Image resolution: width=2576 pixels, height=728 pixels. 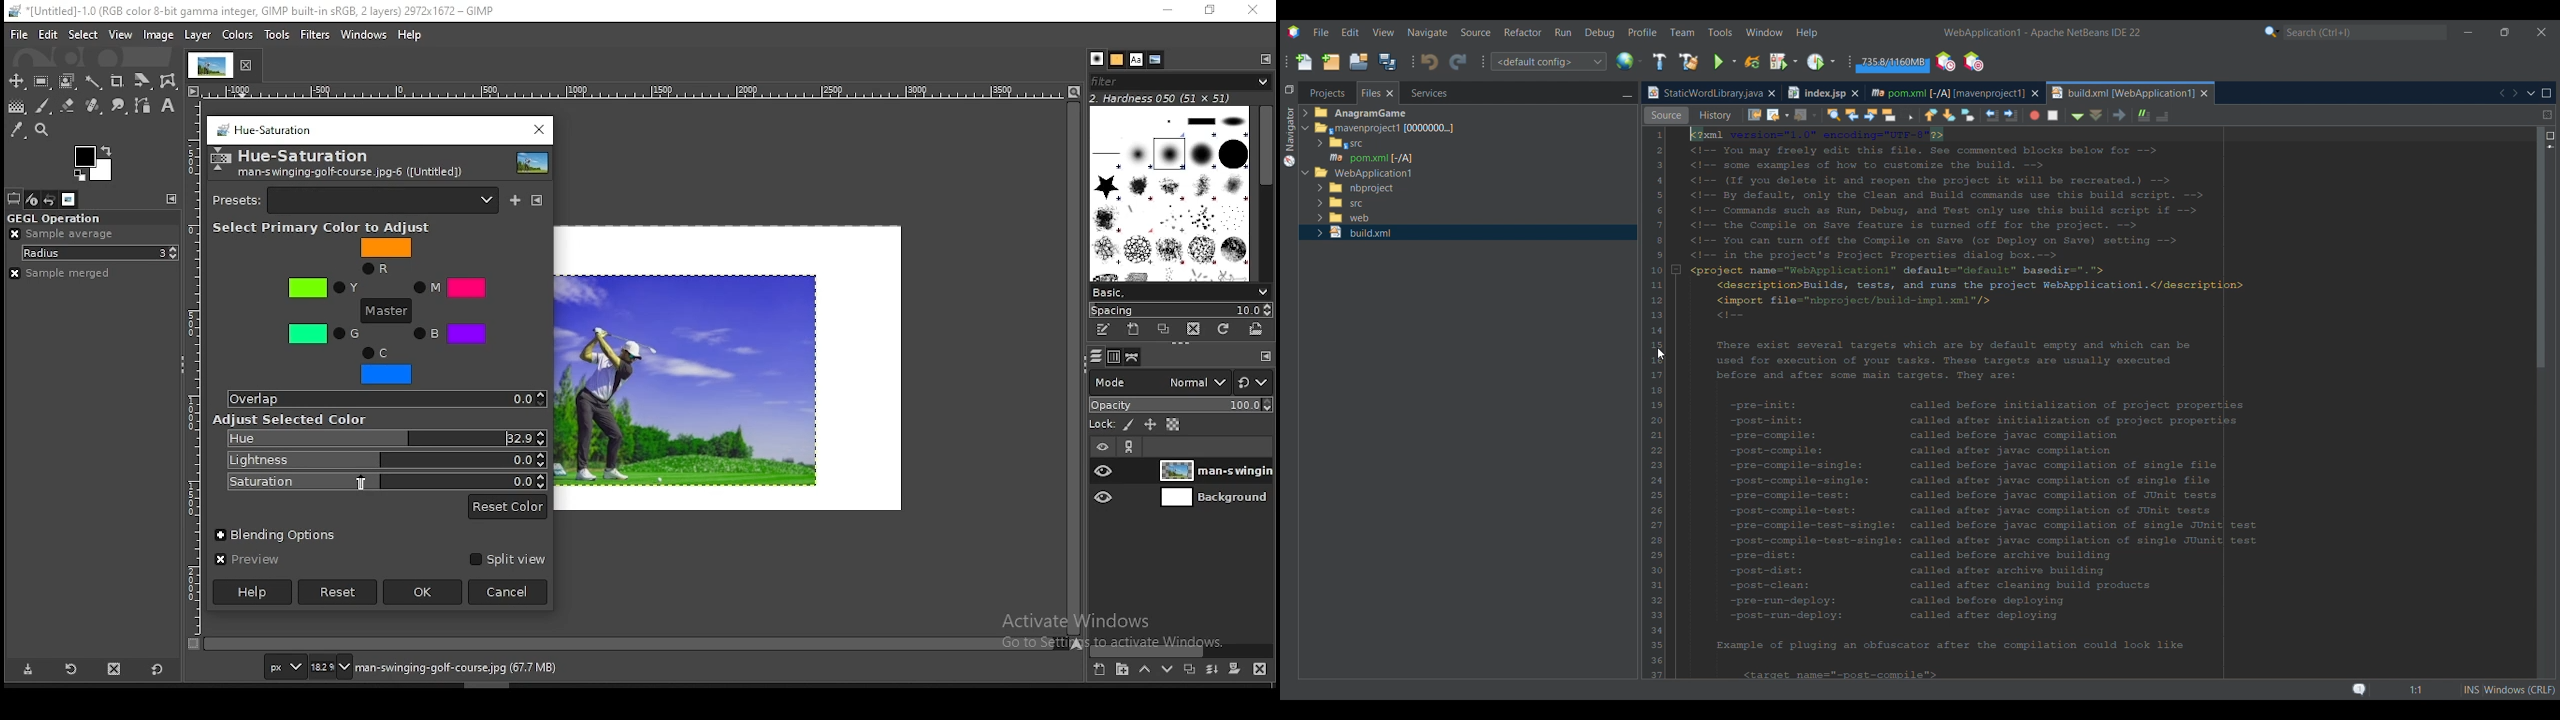 I want to click on Next, so click(x=2515, y=93).